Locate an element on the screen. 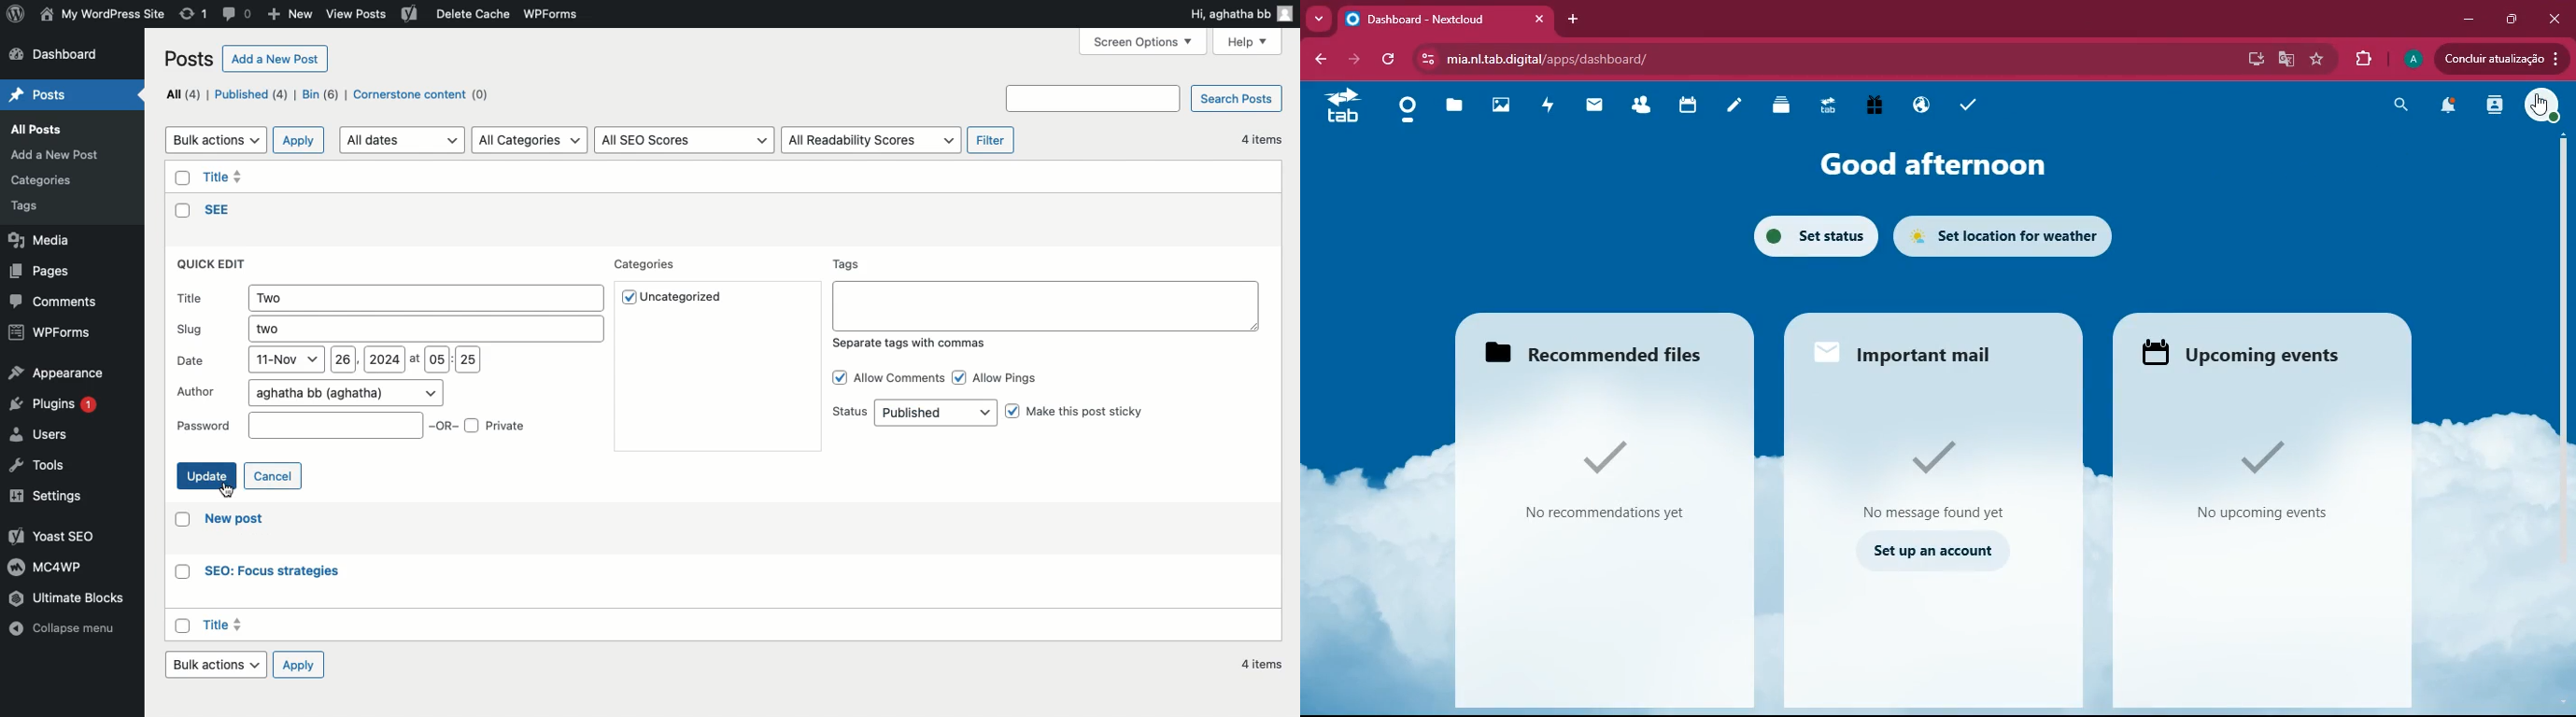 This screenshot has width=2576, height=728. Slug is located at coordinates (387, 330).